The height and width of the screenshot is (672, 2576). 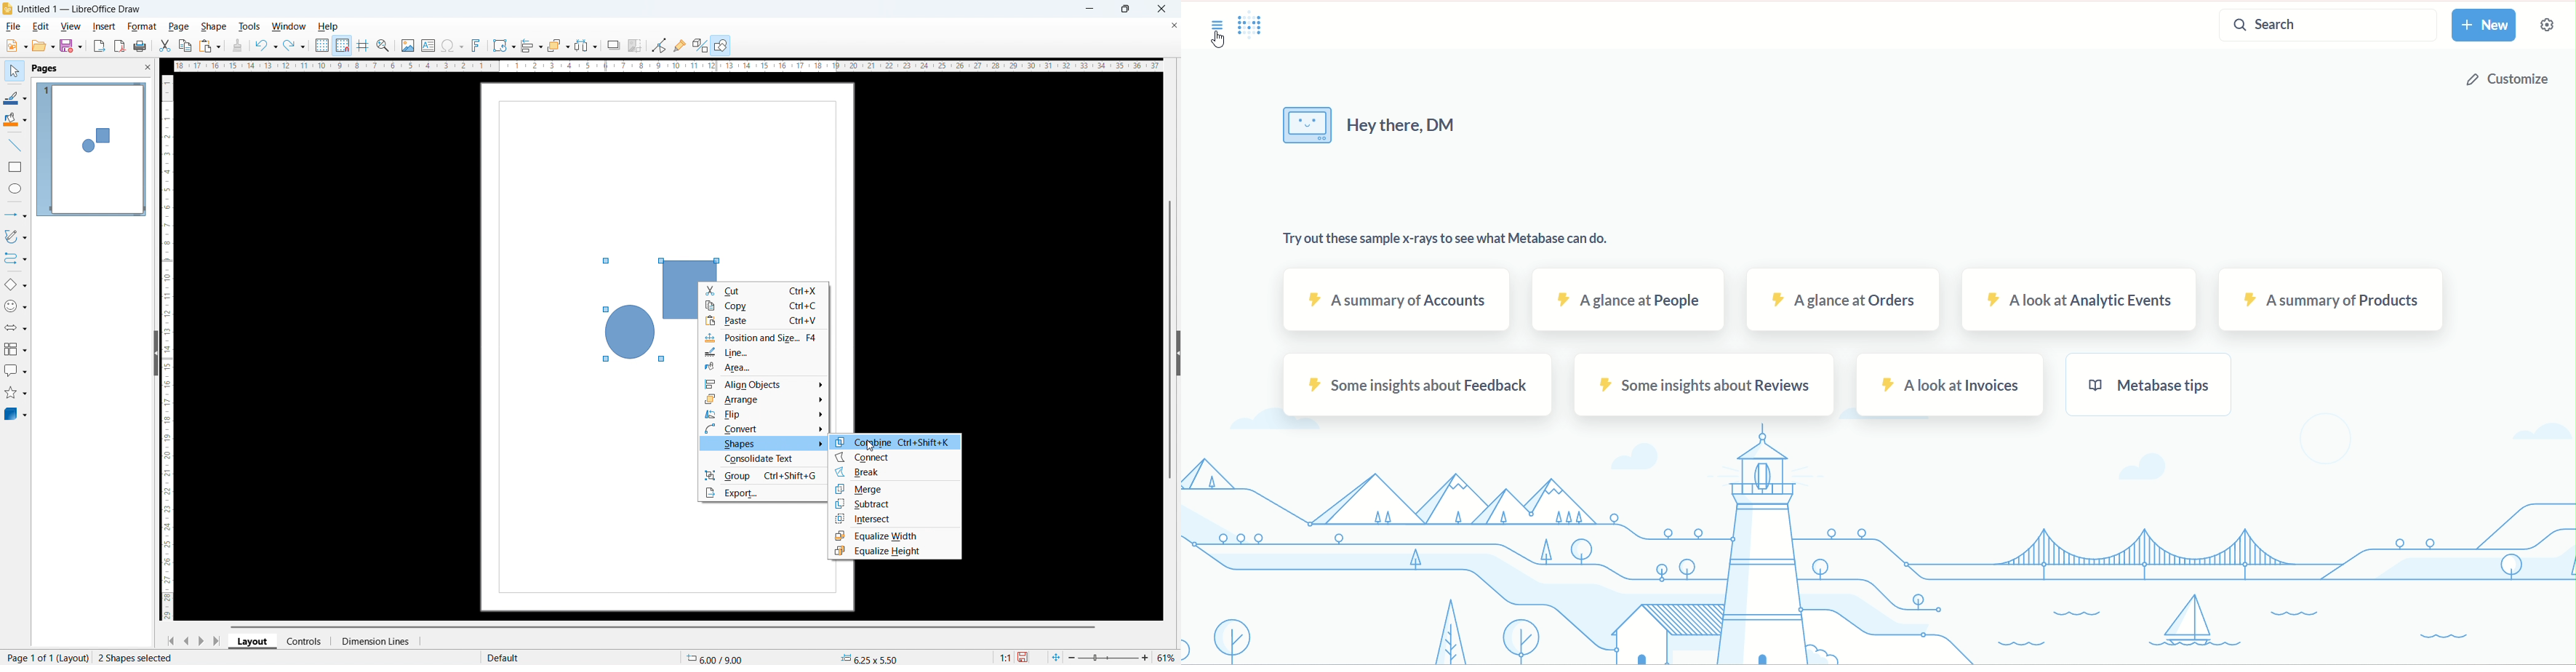 I want to click on merge, so click(x=896, y=488).